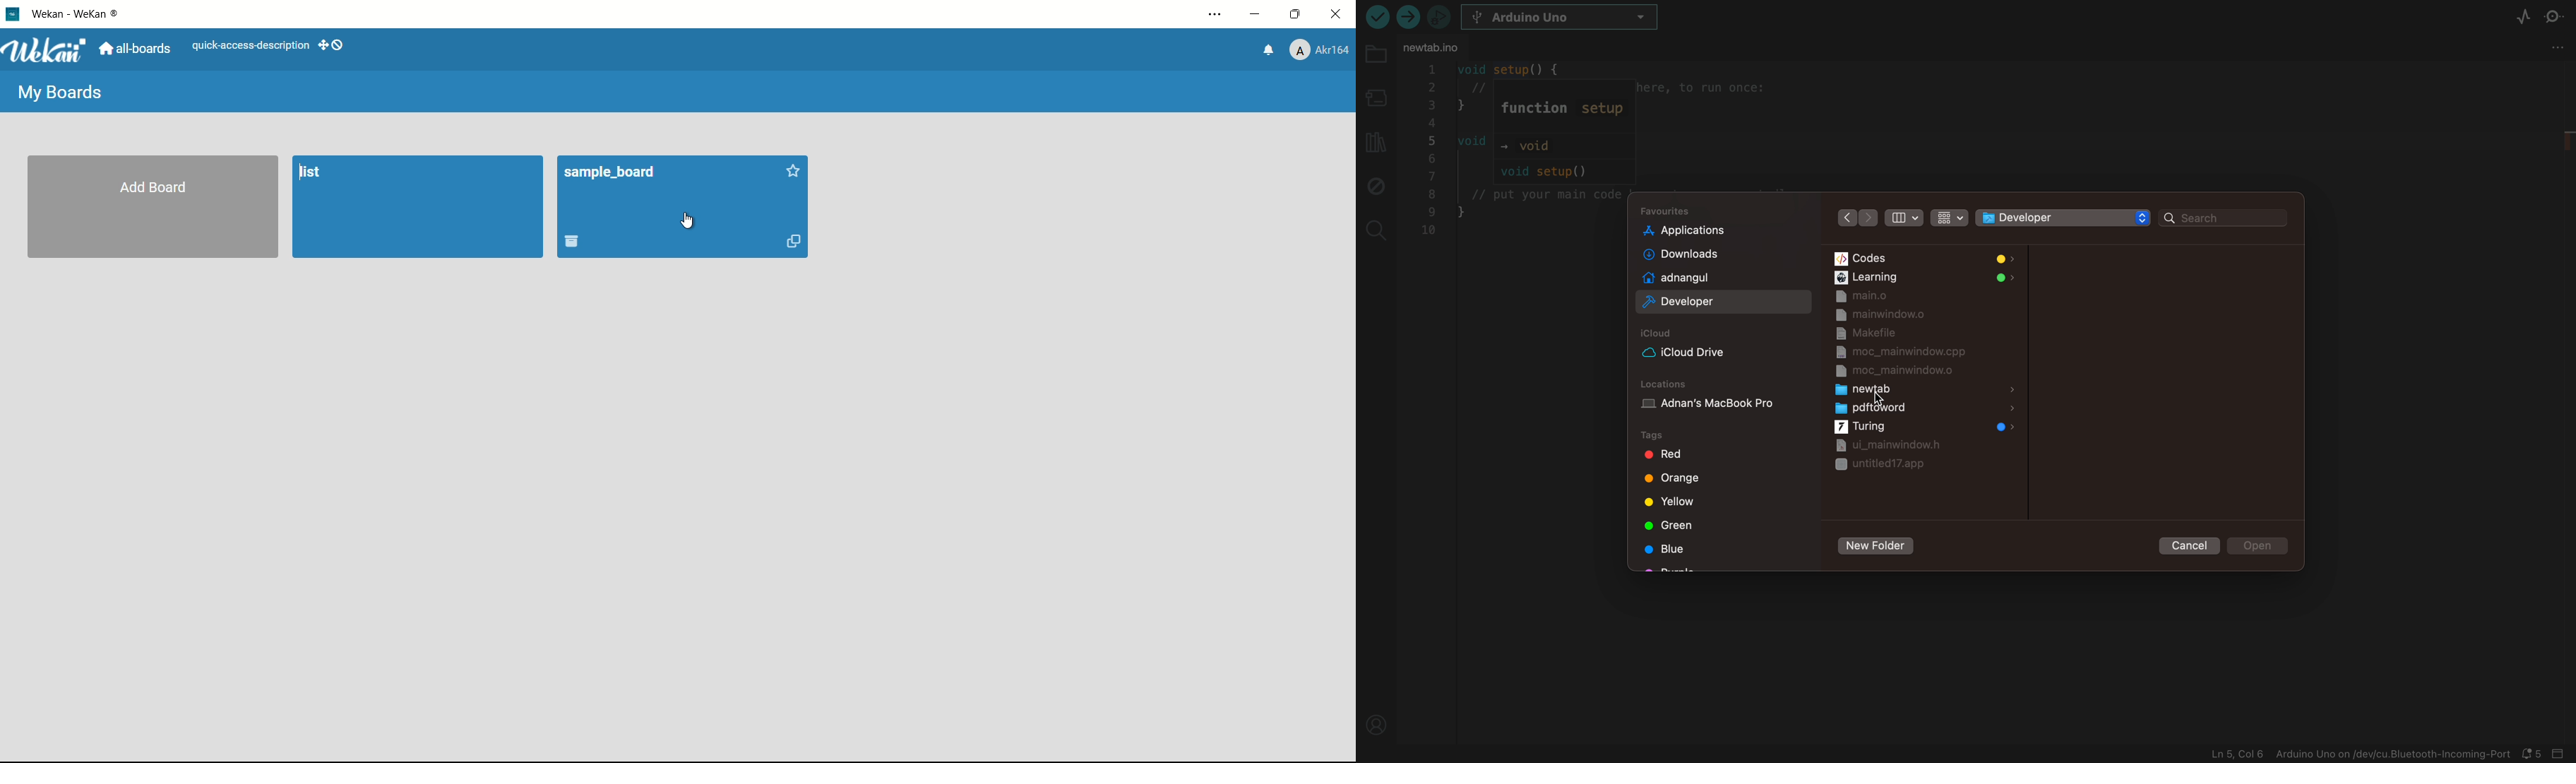 This screenshot has height=784, width=2576. What do you see at coordinates (138, 49) in the screenshot?
I see `all boards` at bounding box center [138, 49].